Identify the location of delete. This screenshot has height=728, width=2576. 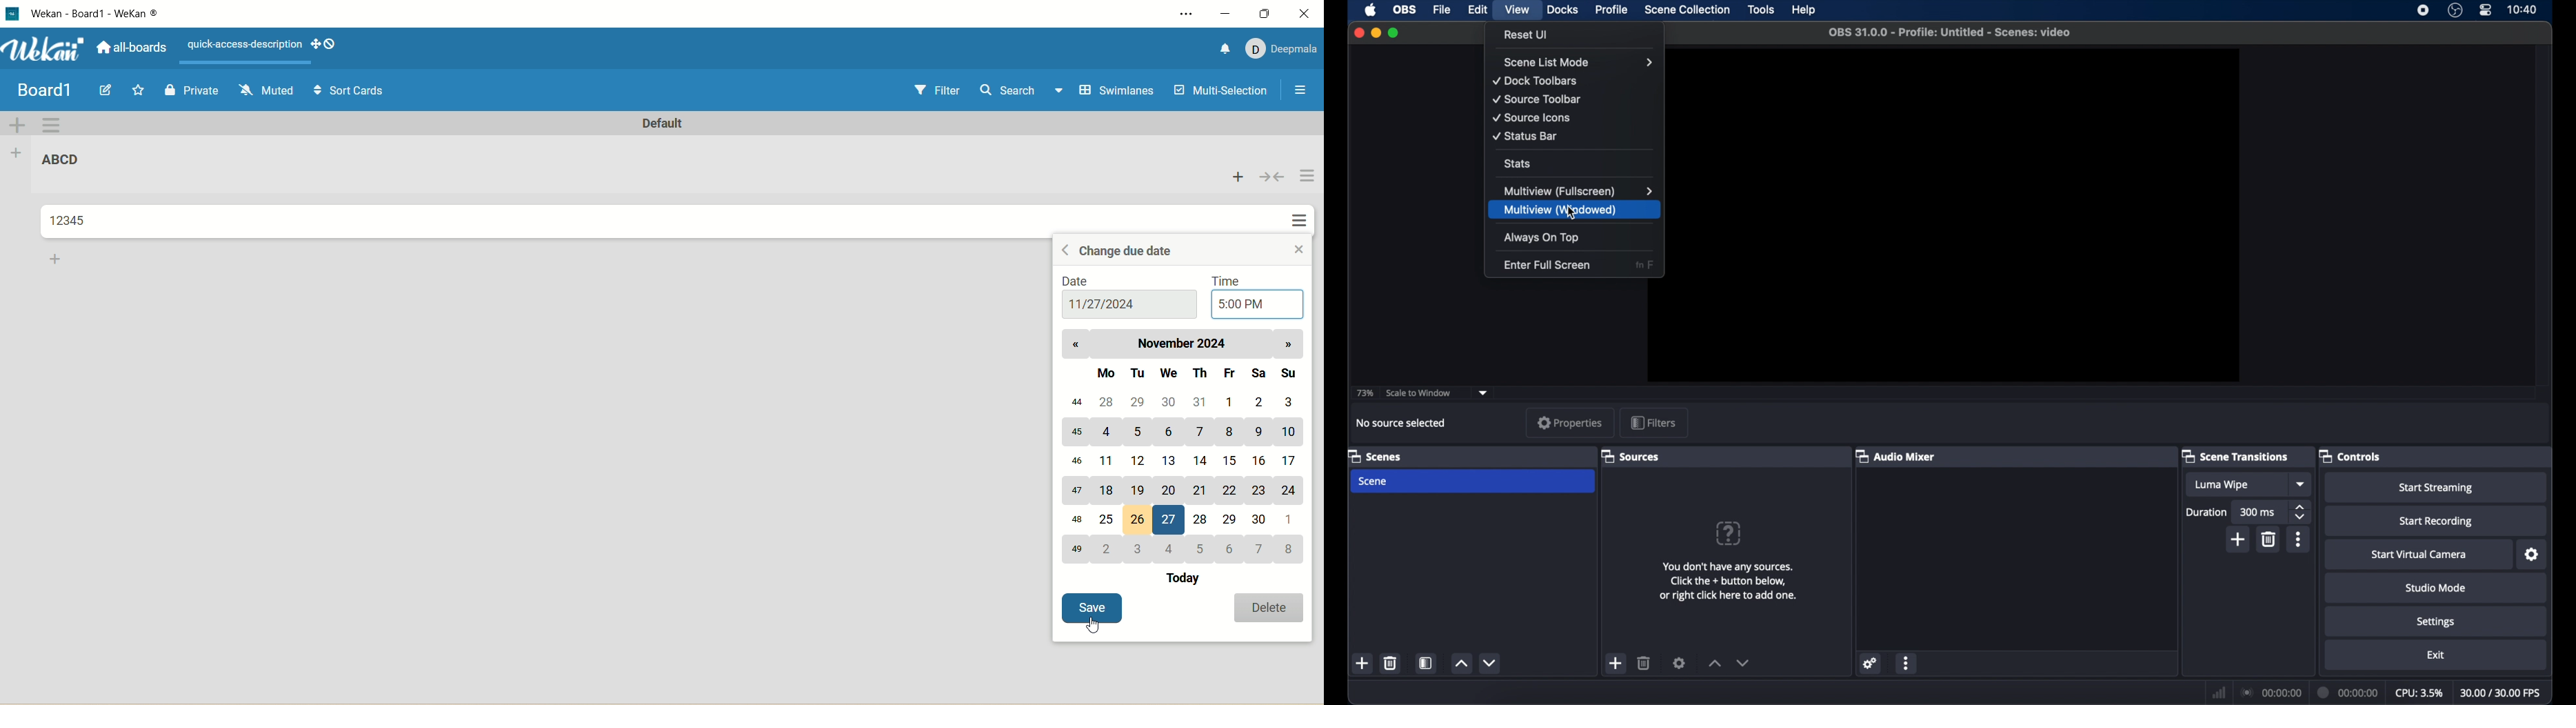
(2270, 539).